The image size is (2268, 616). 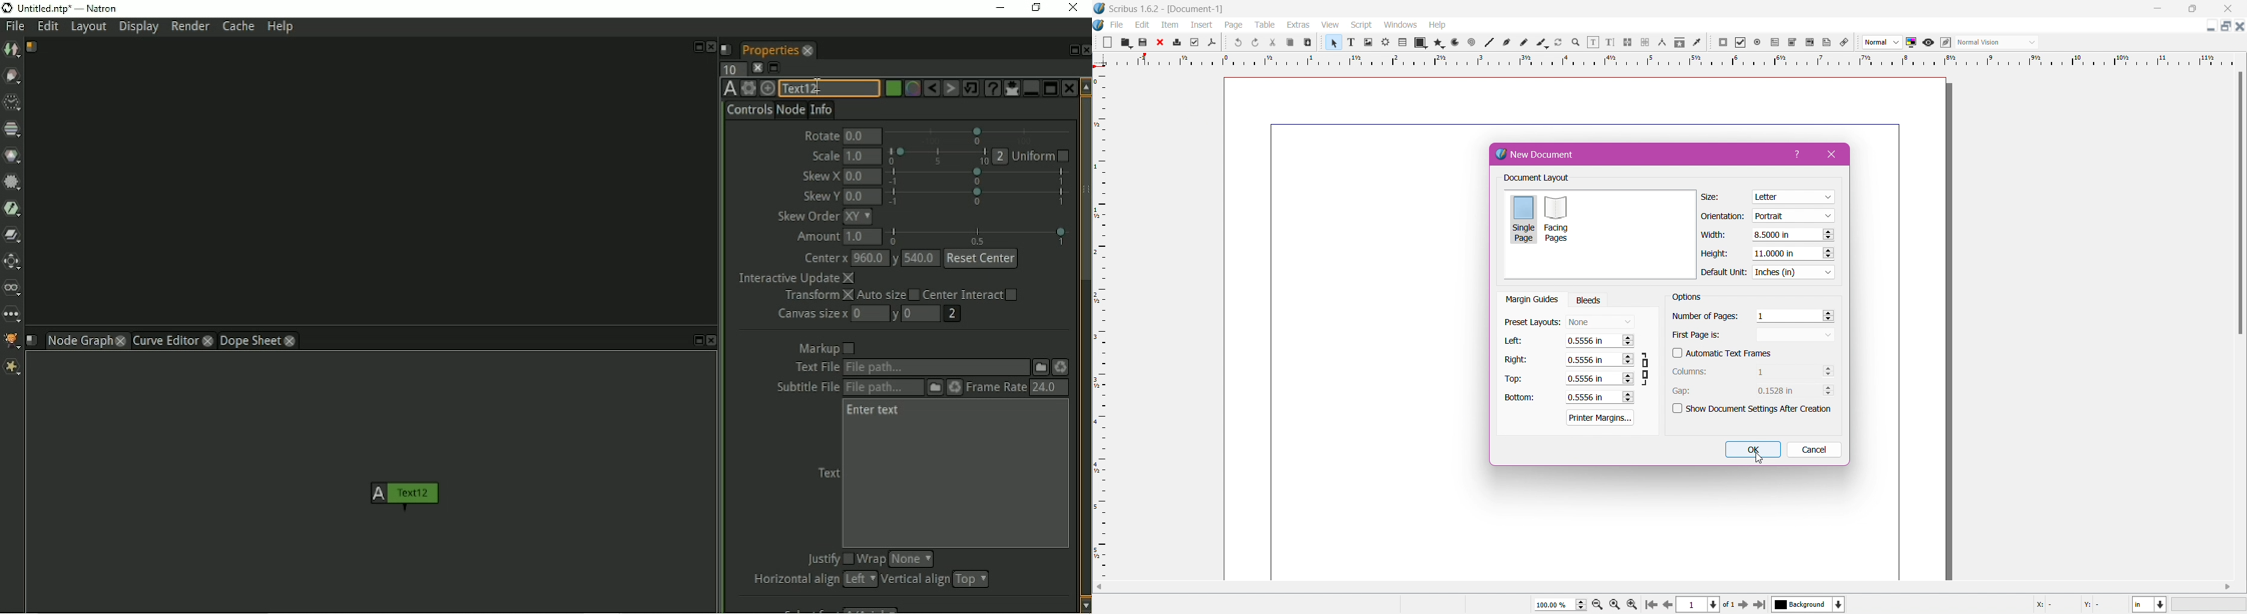 What do you see at coordinates (1596, 359) in the screenshot?
I see `05556in [3]` at bounding box center [1596, 359].